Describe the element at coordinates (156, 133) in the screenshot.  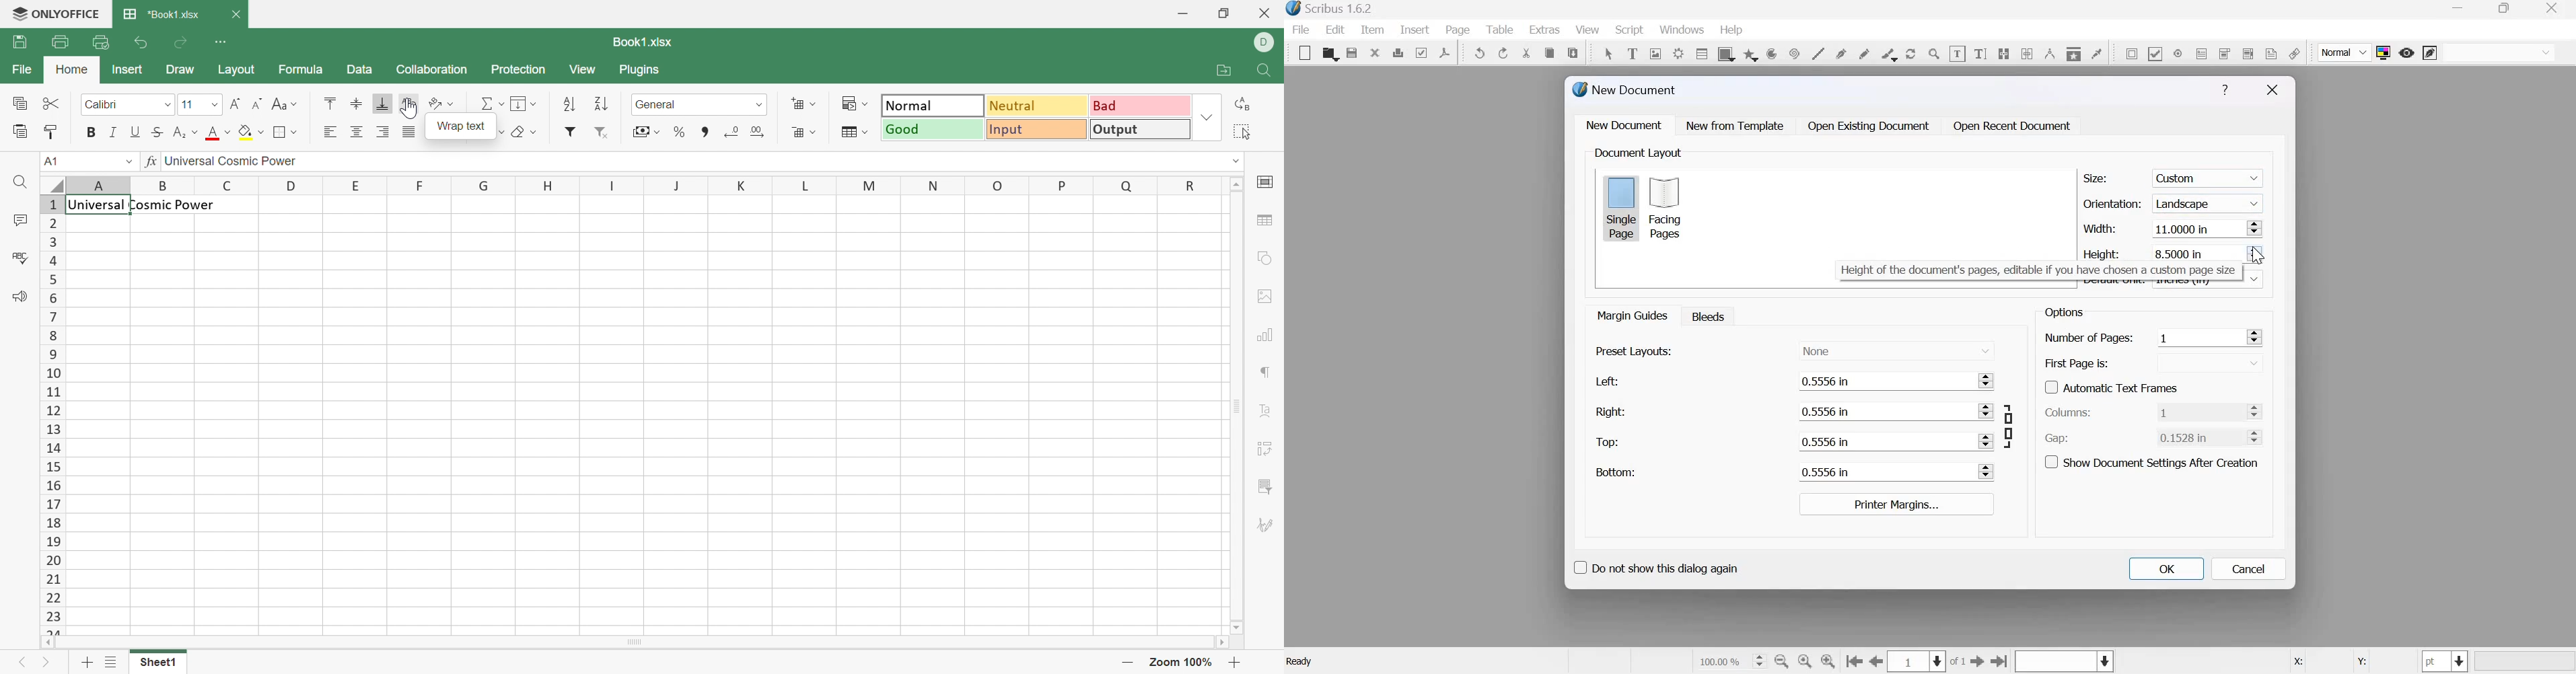
I see `Strikethrough` at that location.